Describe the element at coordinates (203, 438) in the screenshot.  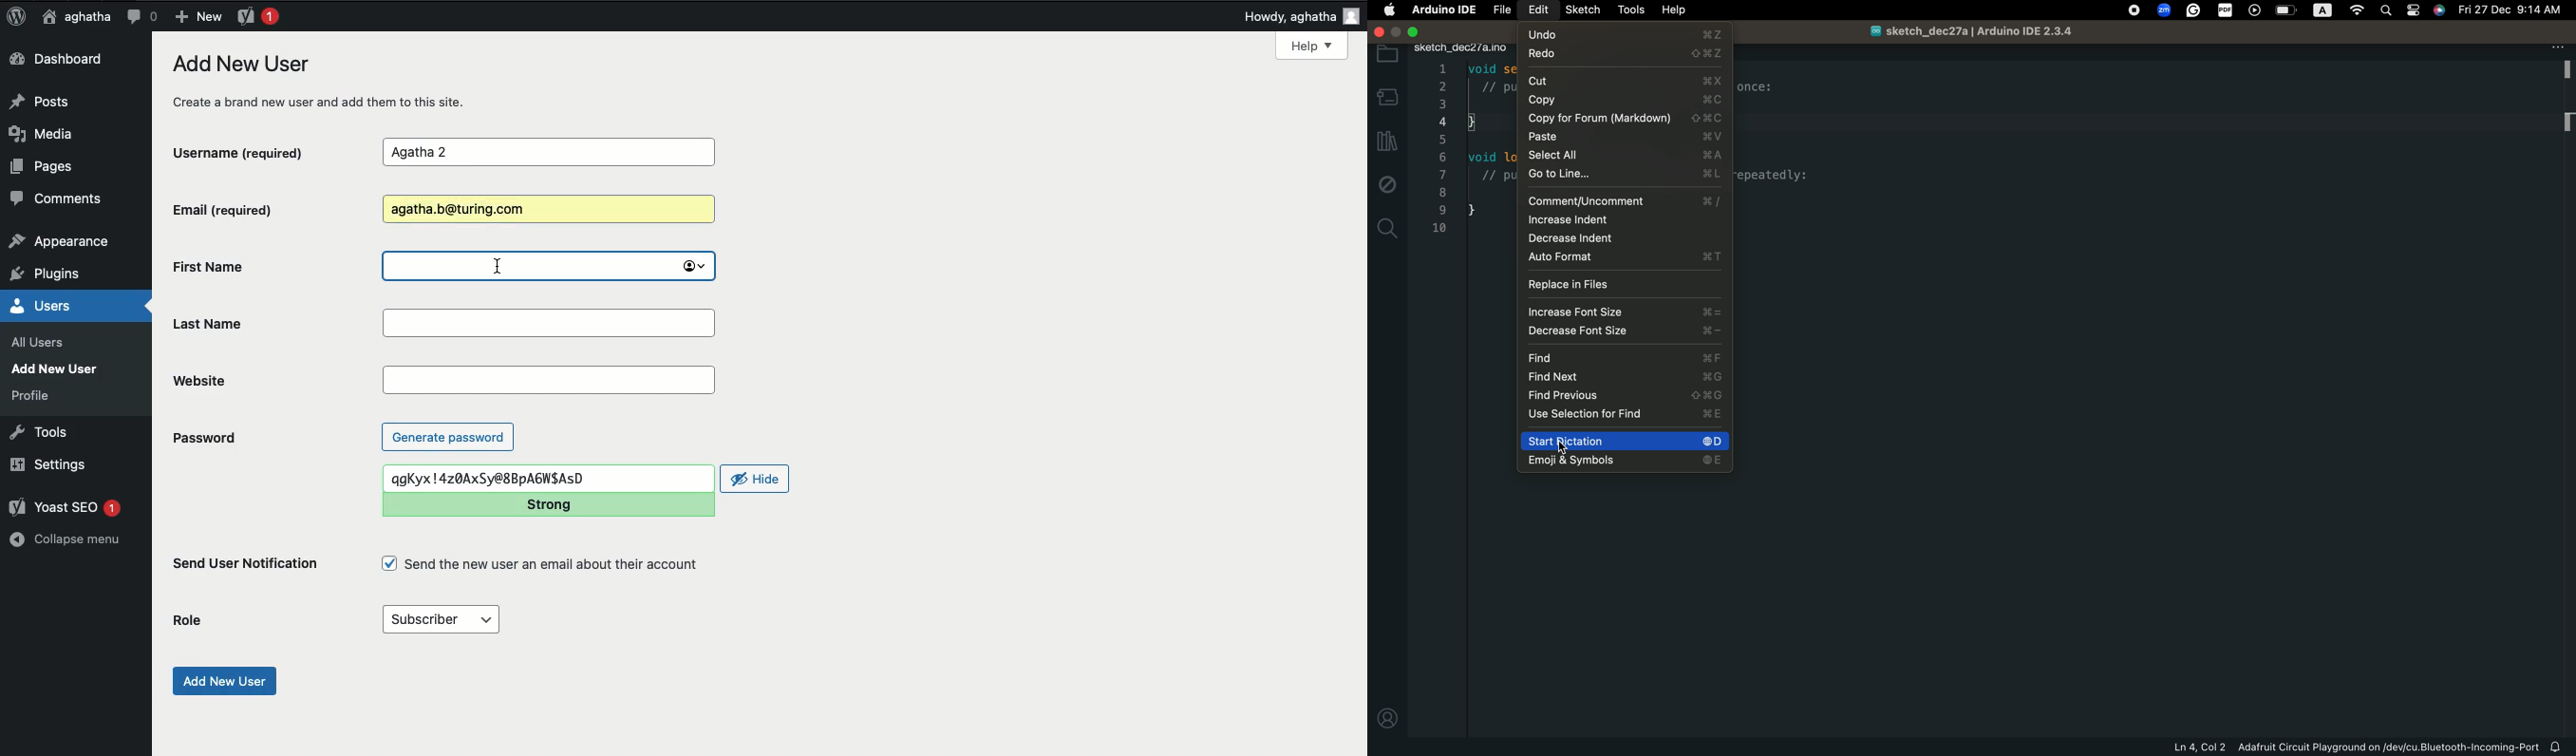
I see `Password` at that location.